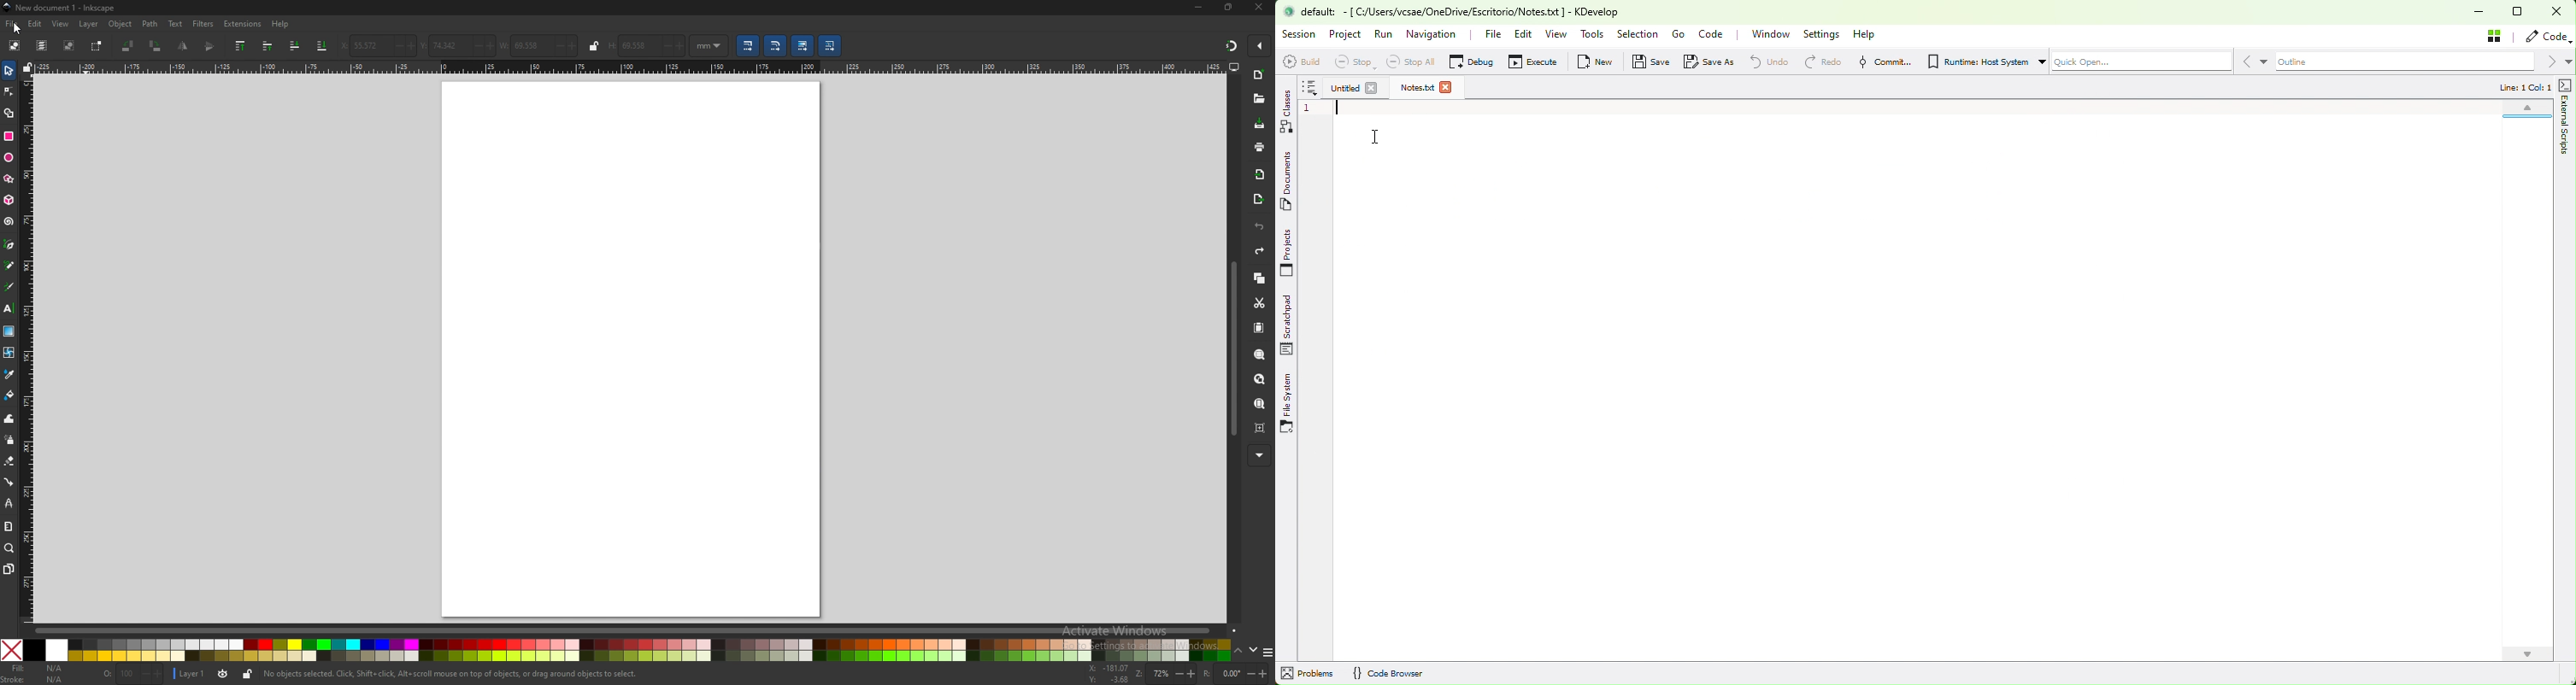  What do you see at coordinates (1598, 61) in the screenshot?
I see `New` at bounding box center [1598, 61].